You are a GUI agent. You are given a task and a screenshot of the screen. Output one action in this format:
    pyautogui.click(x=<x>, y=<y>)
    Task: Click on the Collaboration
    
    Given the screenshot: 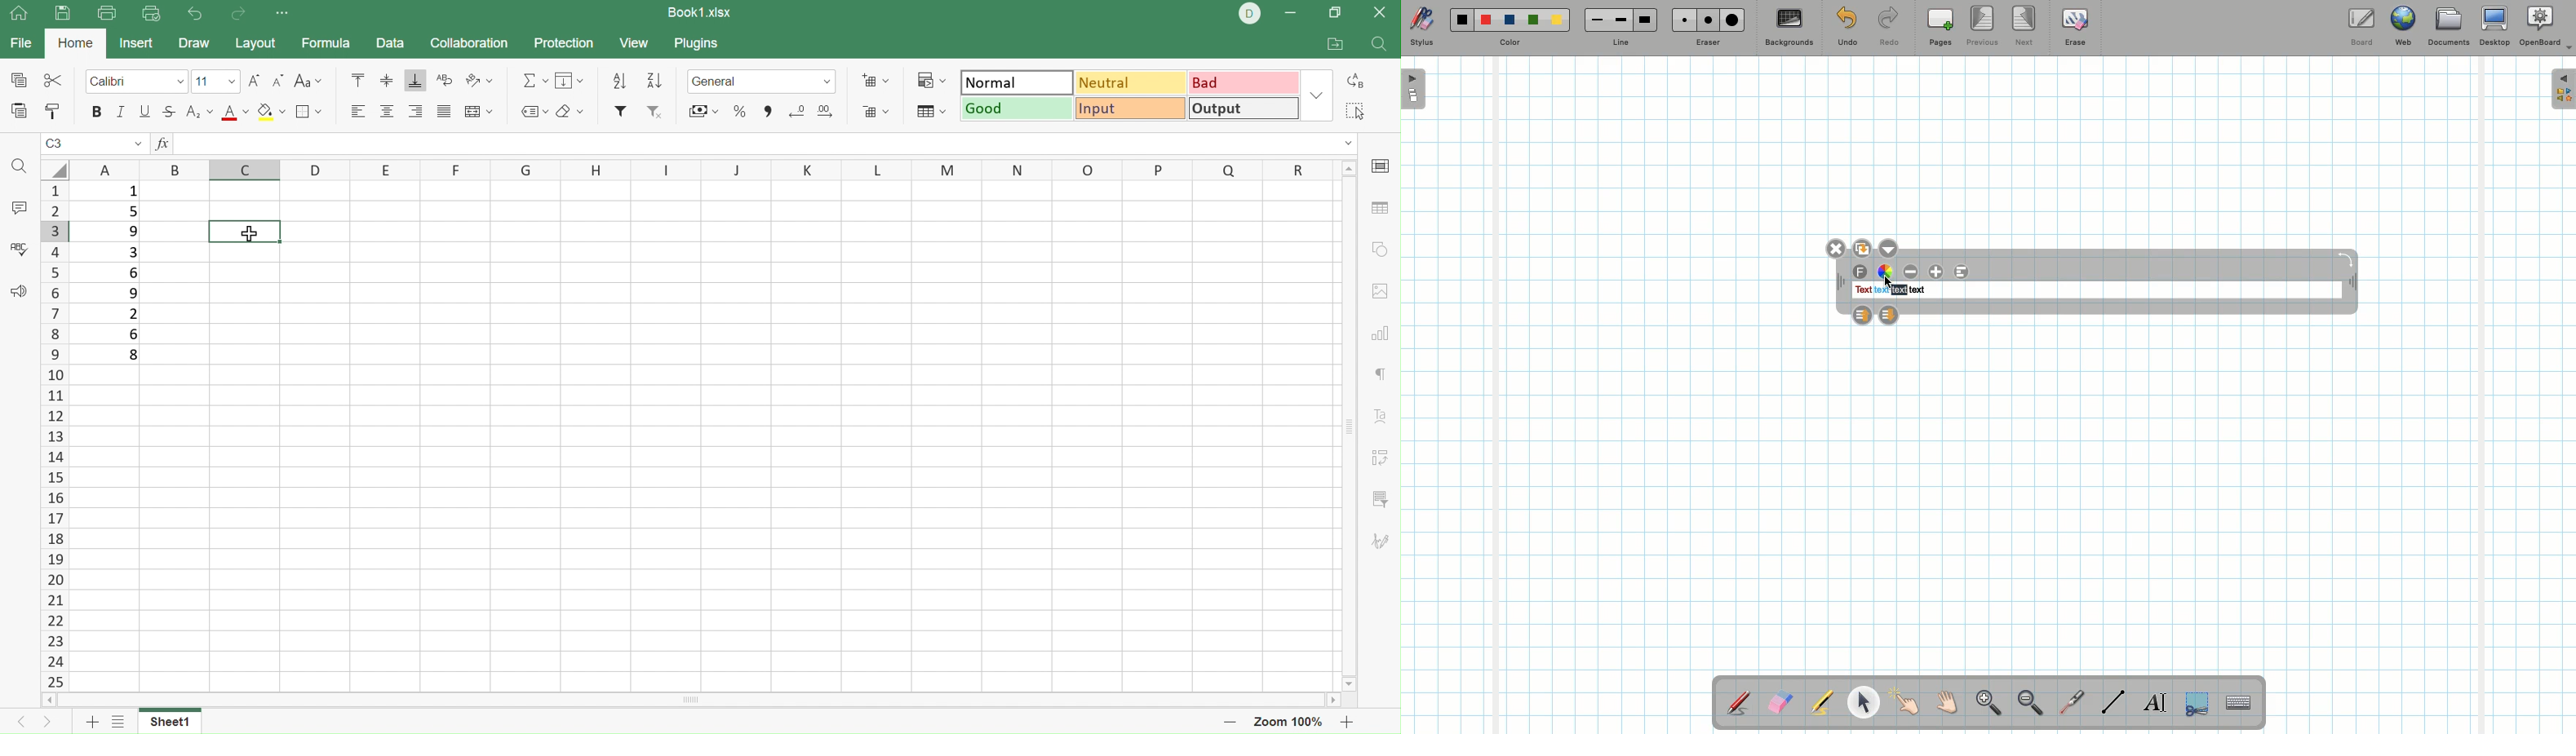 What is the action you would take?
    pyautogui.click(x=470, y=42)
    